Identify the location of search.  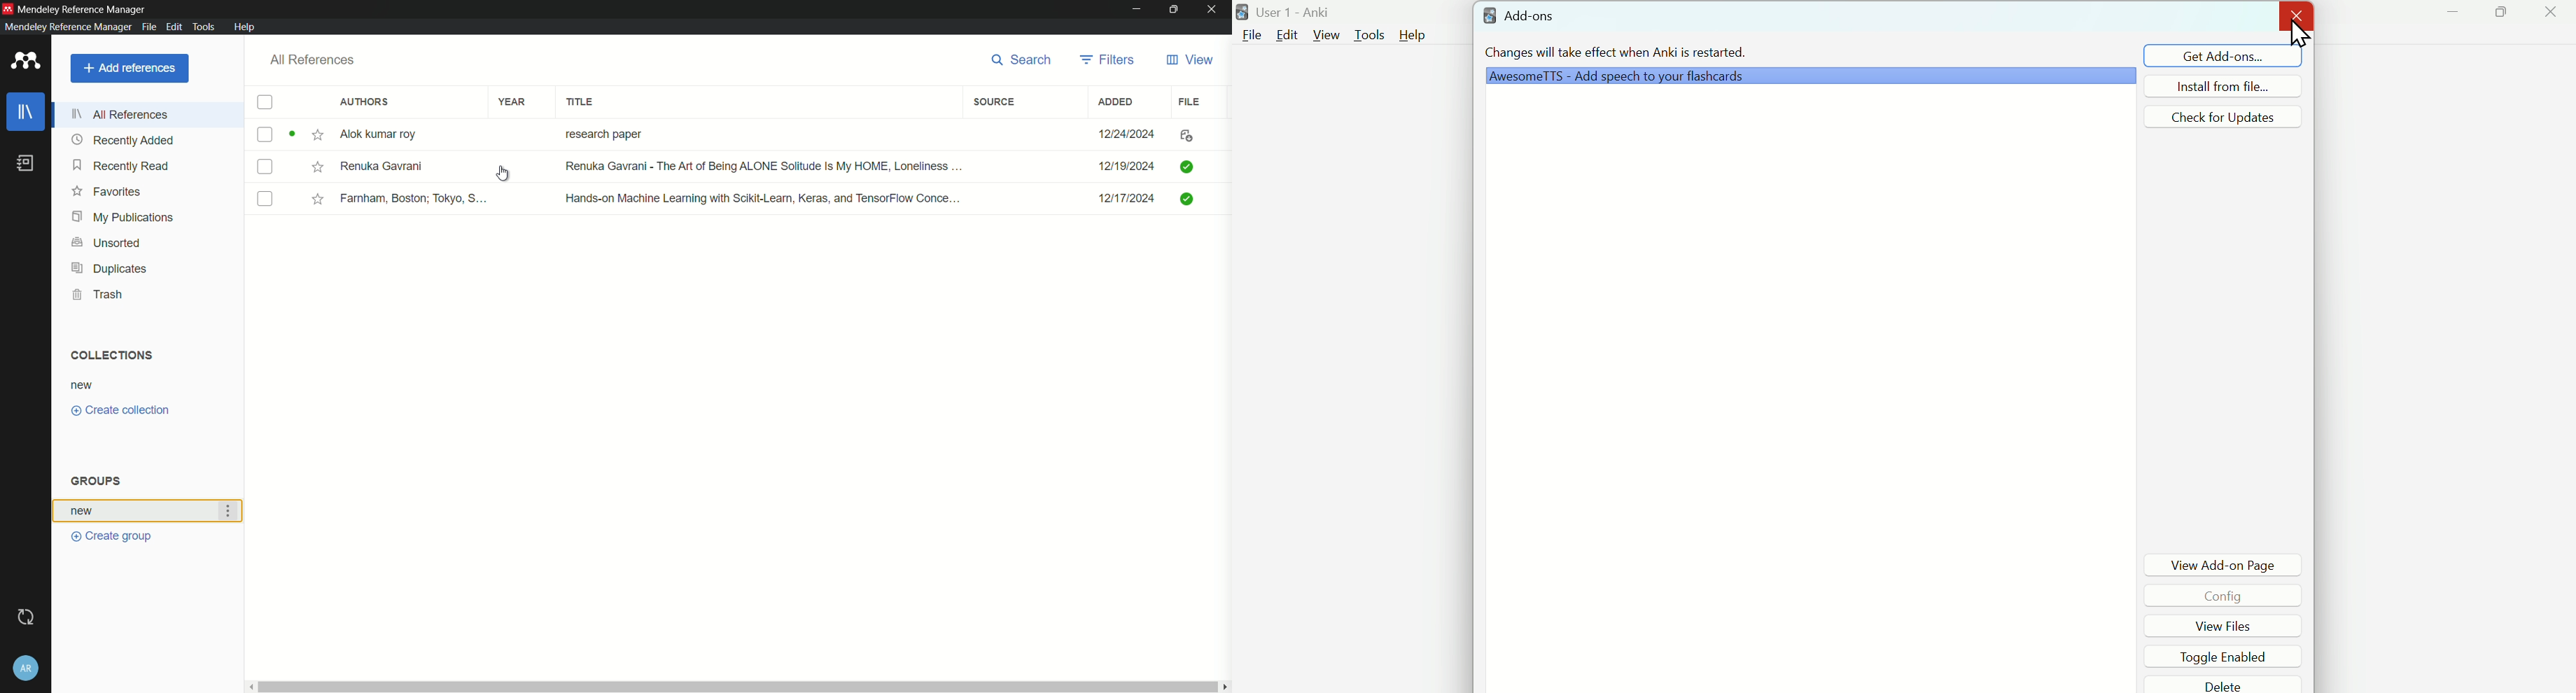
(1017, 60).